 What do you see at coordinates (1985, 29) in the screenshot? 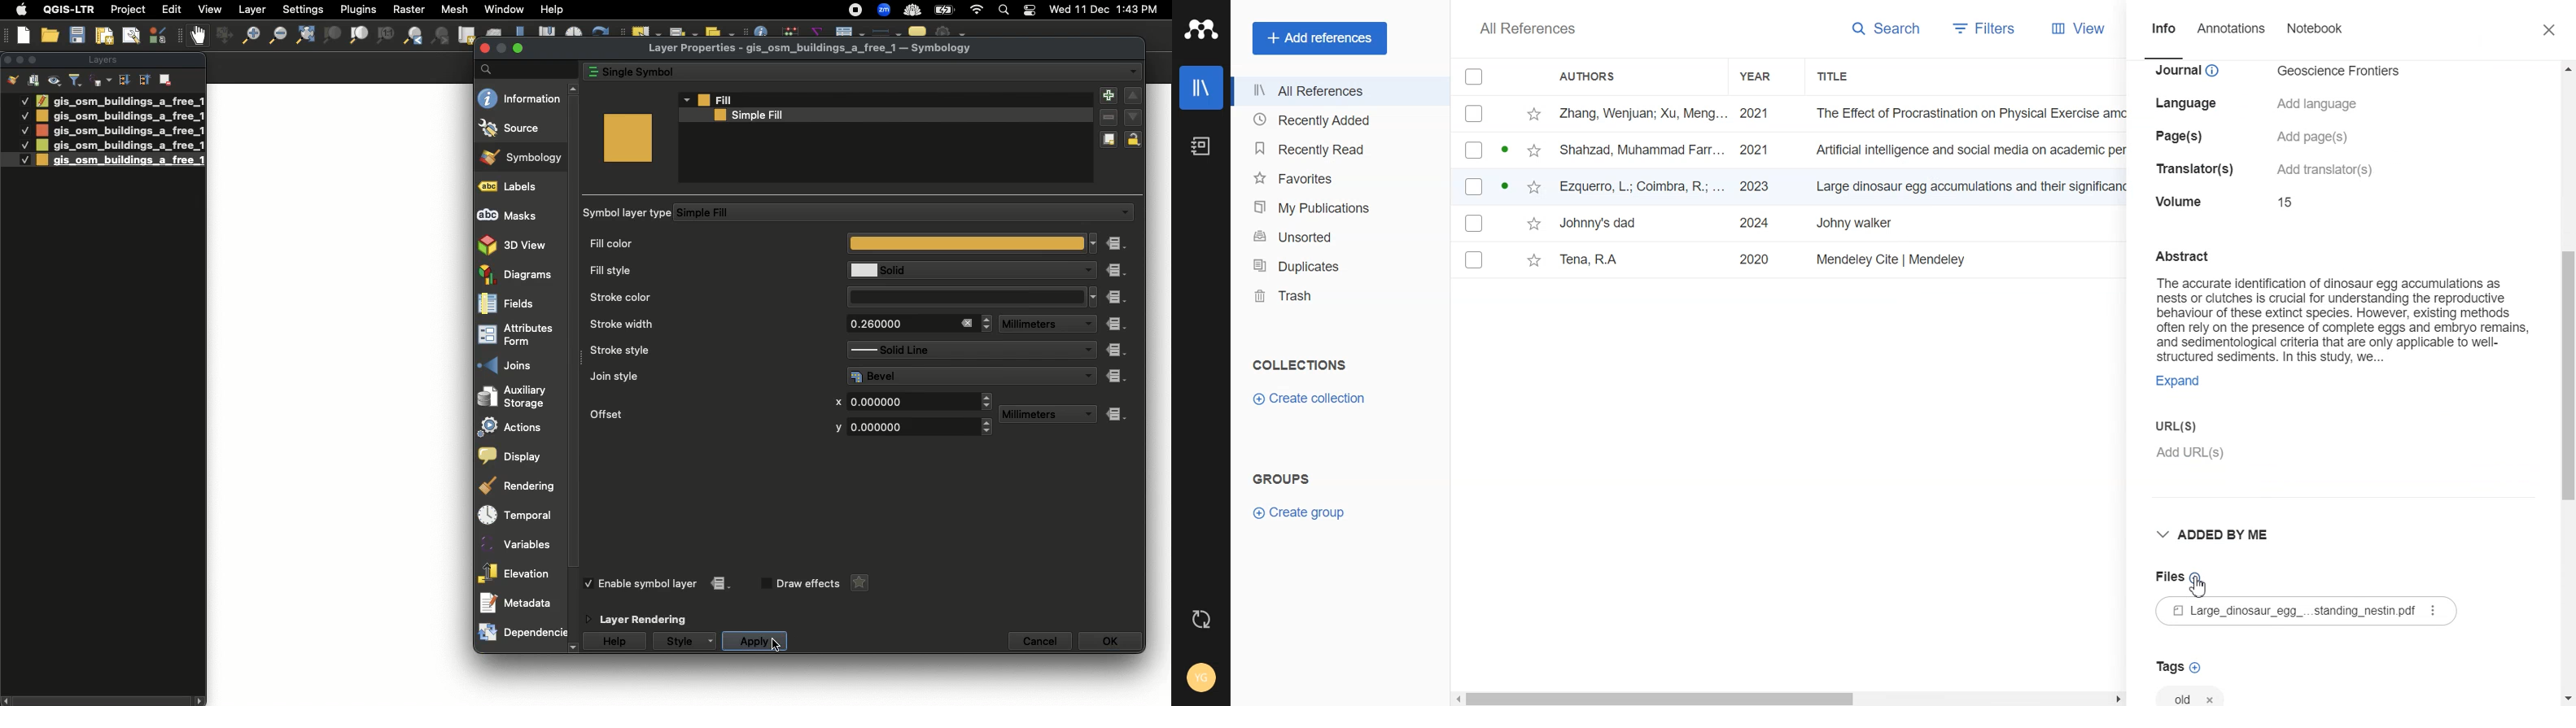
I see `Filters` at bounding box center [1985, 29].